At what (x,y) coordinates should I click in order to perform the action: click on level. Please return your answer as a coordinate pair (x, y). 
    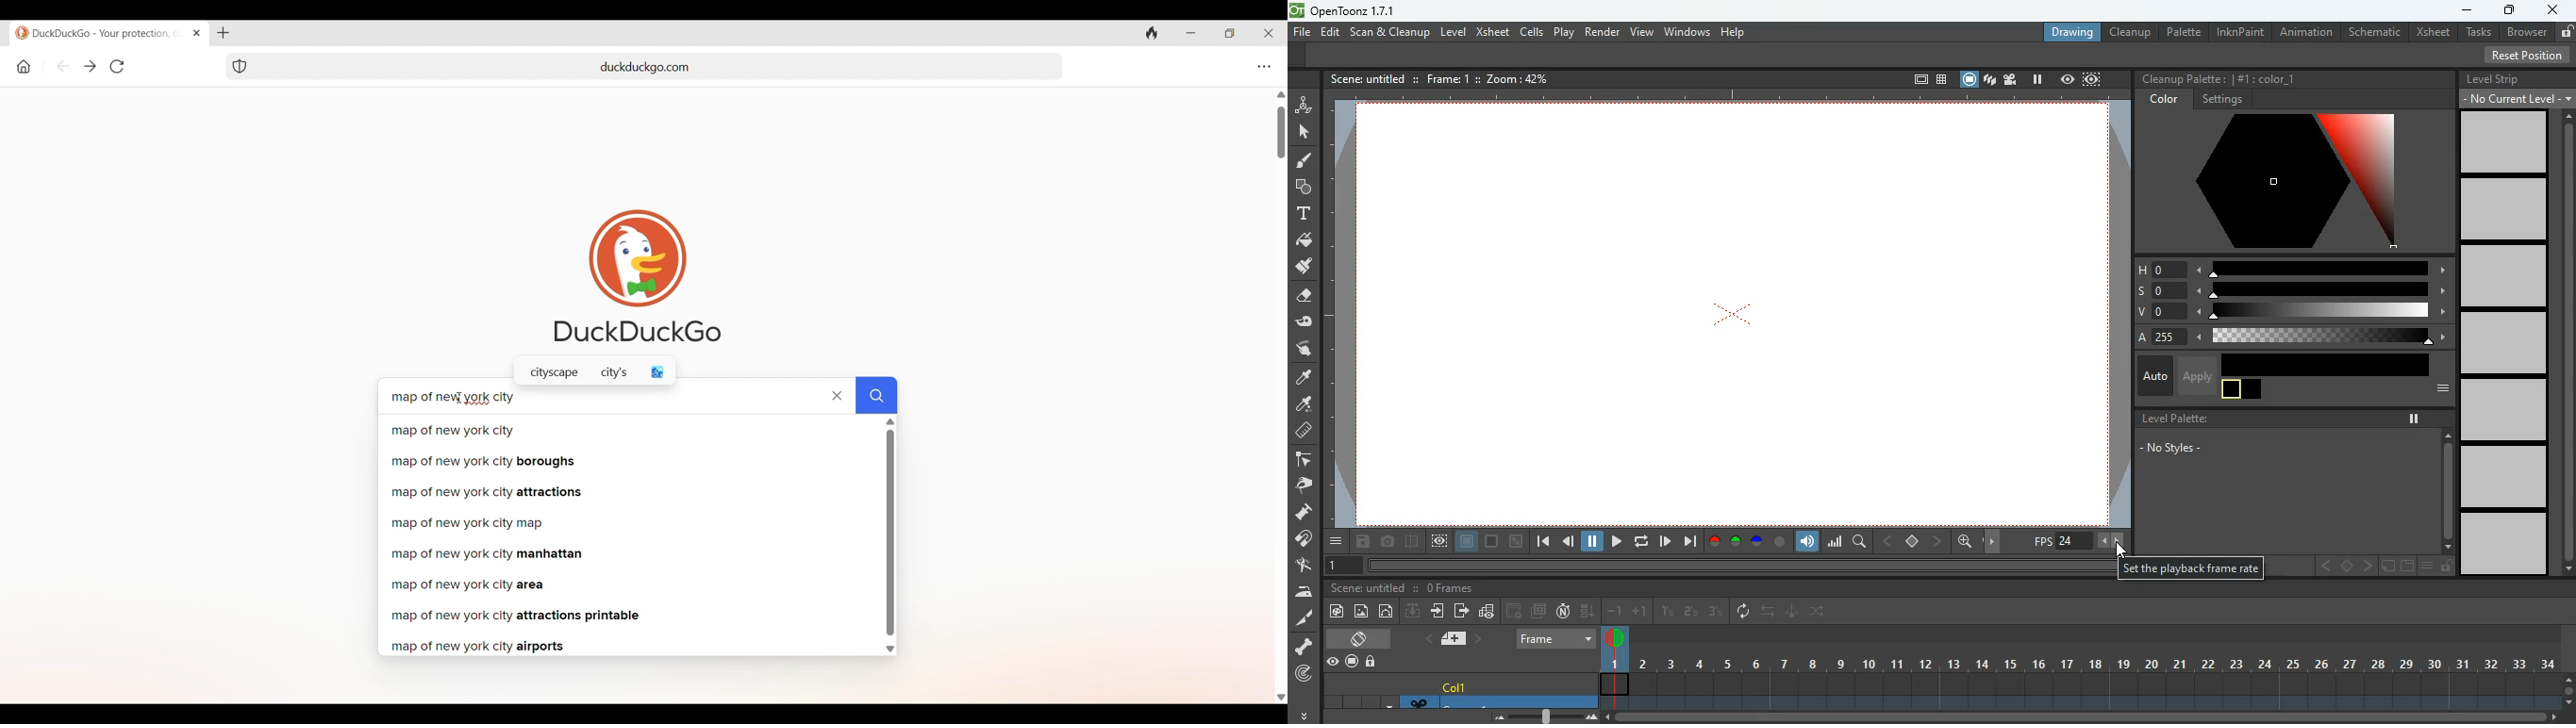
    Looking at the image, I should click on (1451, 33).